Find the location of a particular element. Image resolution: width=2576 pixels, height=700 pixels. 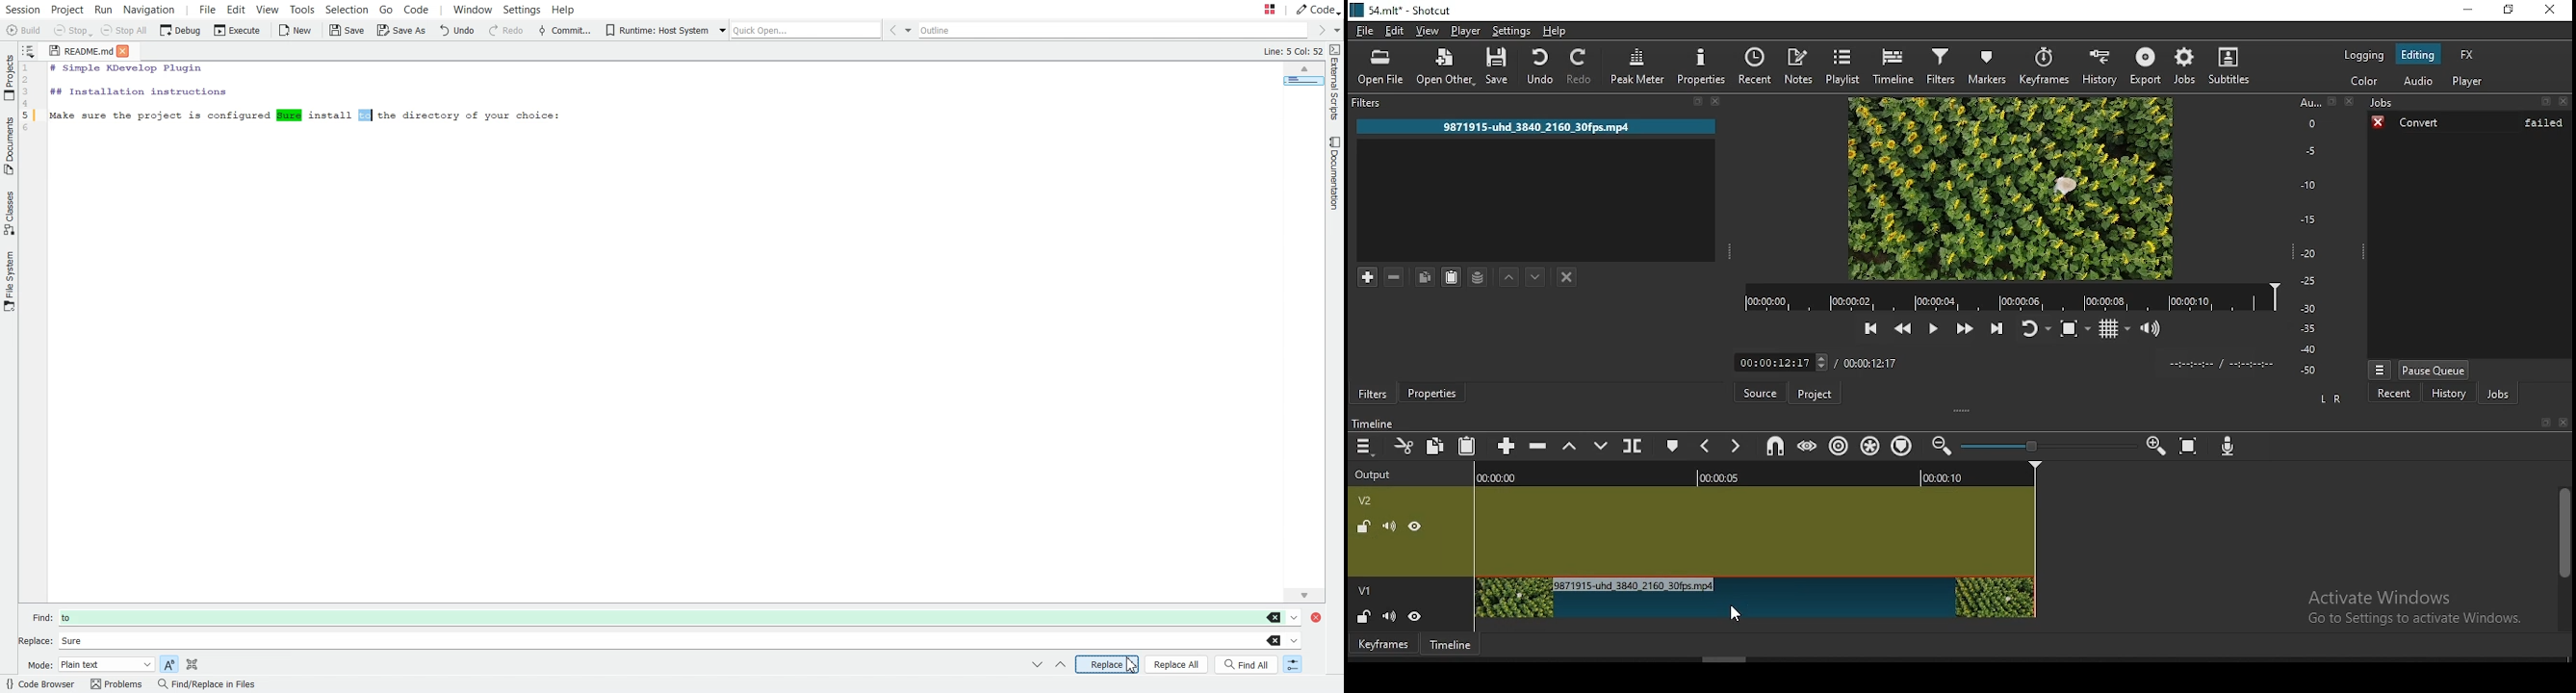

total time is located at coordinates (1870, 366).